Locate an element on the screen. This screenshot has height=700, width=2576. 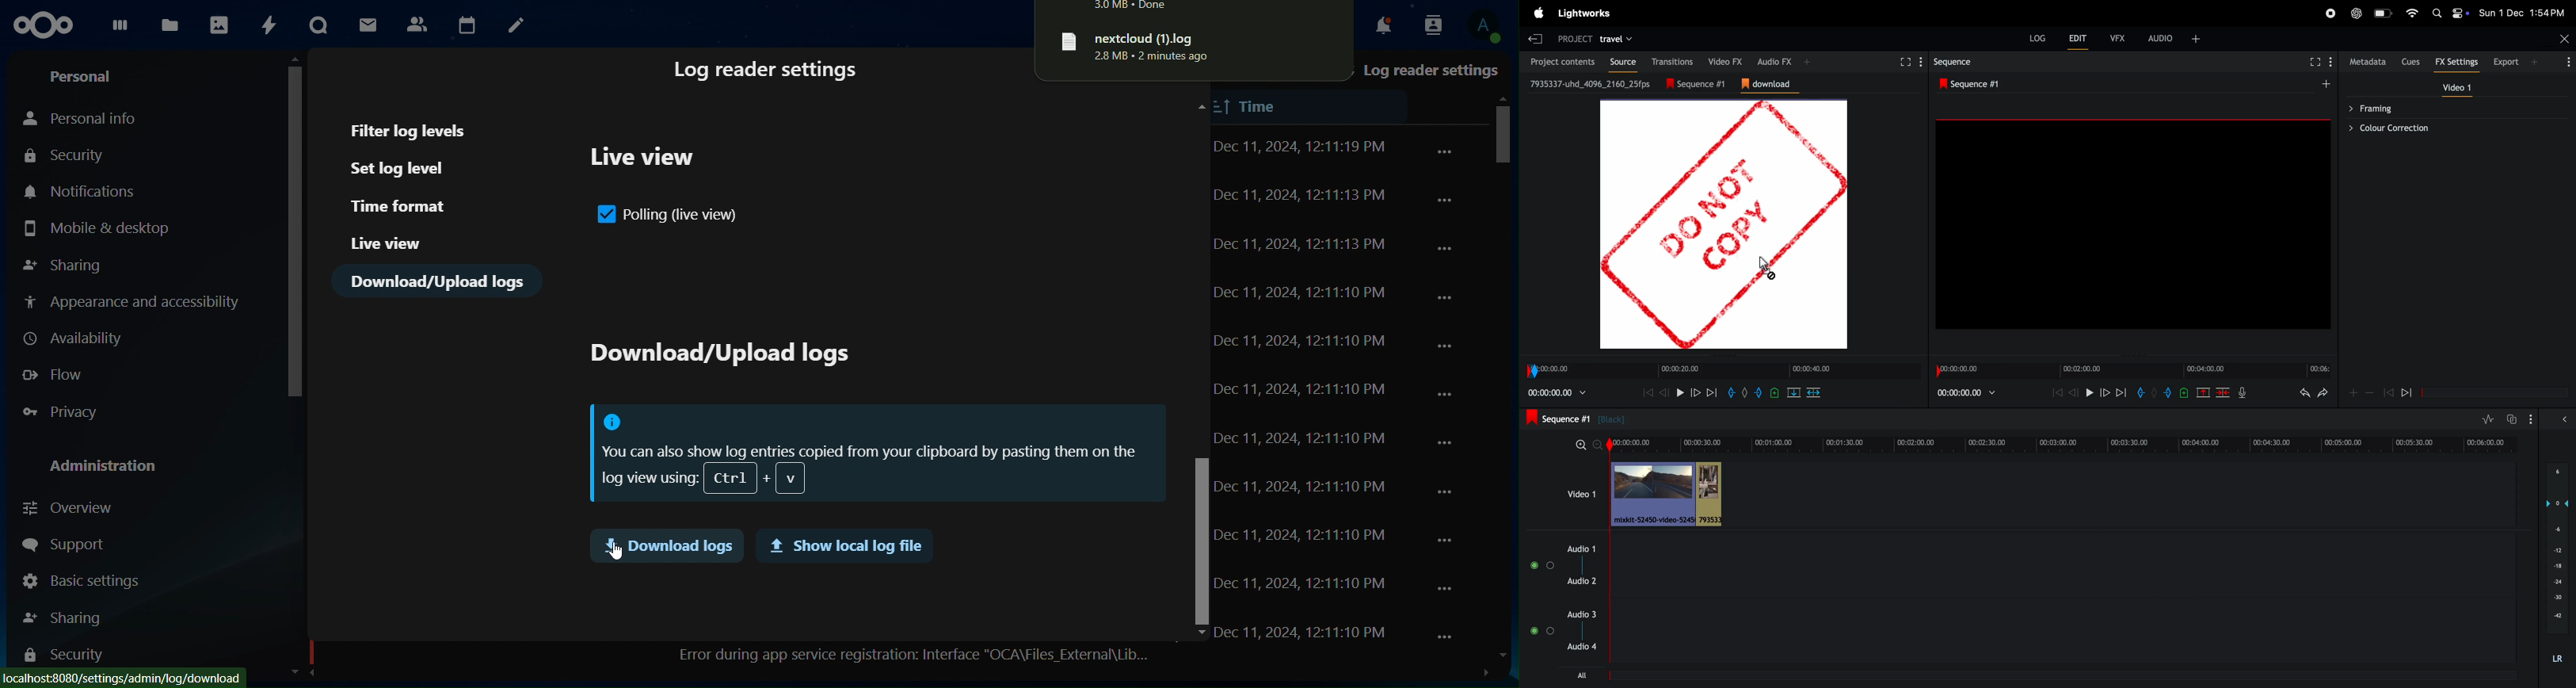
video 1 is located at coordinates (1582, 494).